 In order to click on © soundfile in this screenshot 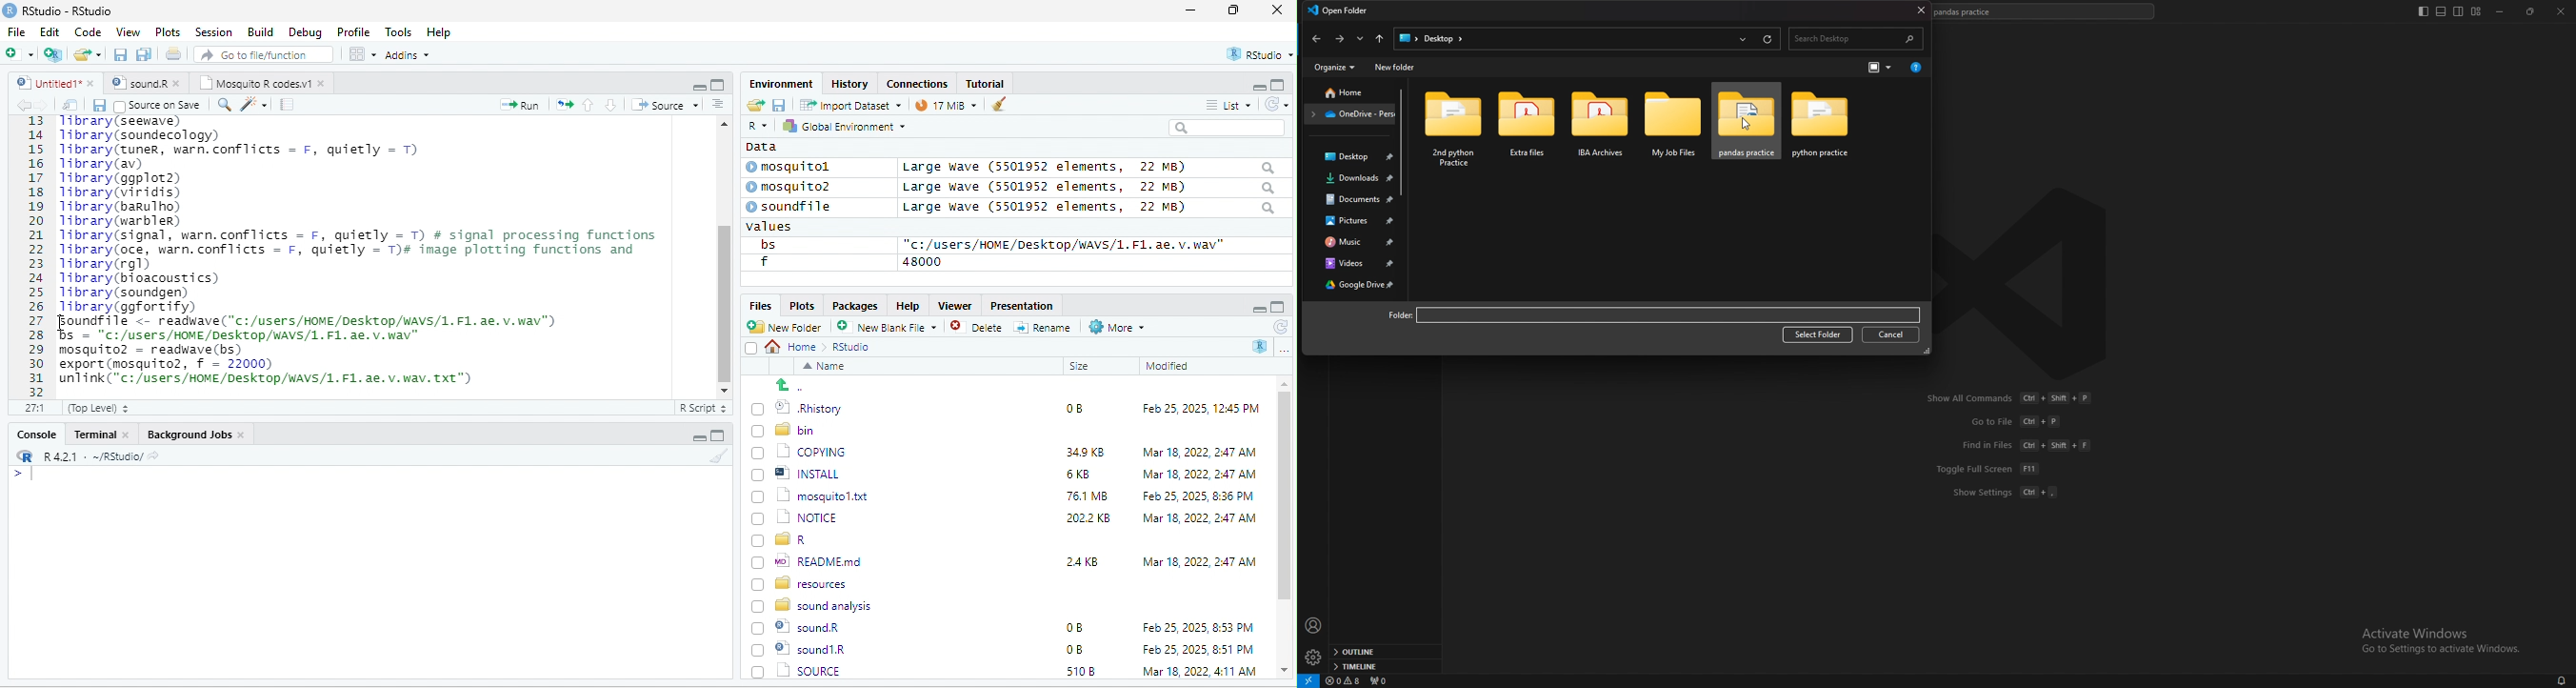, I will do `click(797, 206)`.